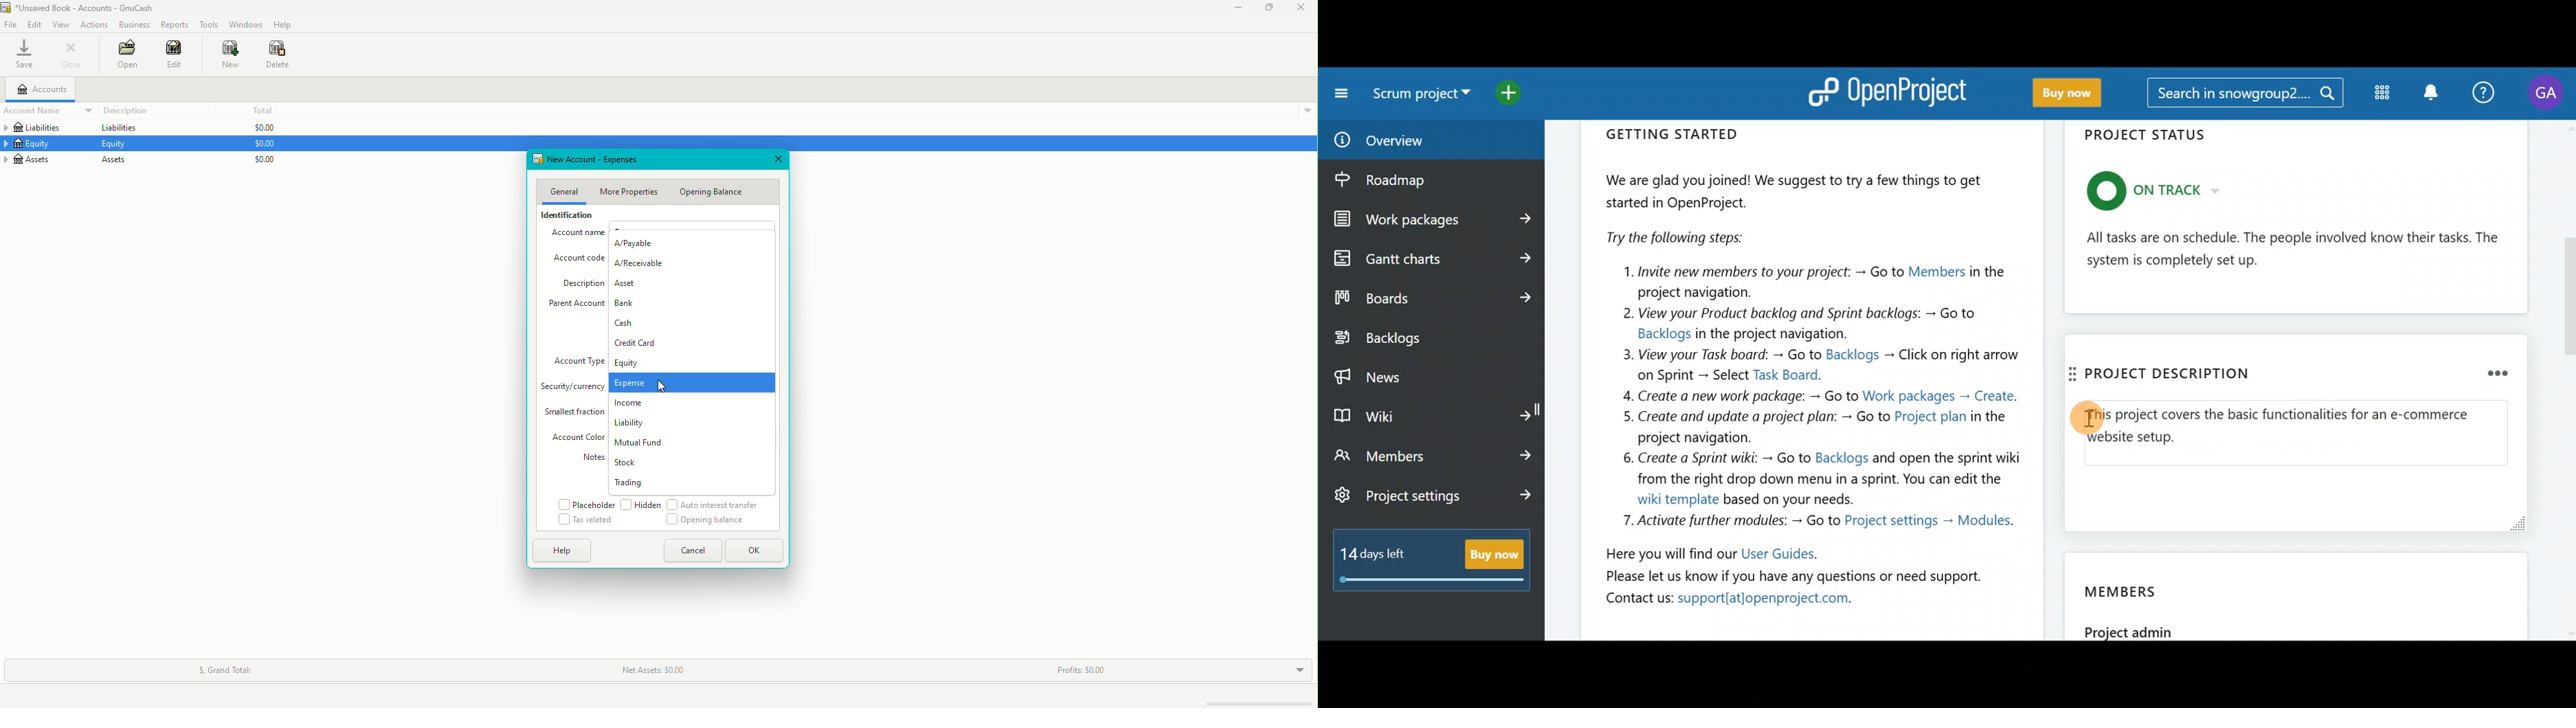  Describe the element at coordinates (1235, 8) in the screenshot. I see `Minimize` at that location.